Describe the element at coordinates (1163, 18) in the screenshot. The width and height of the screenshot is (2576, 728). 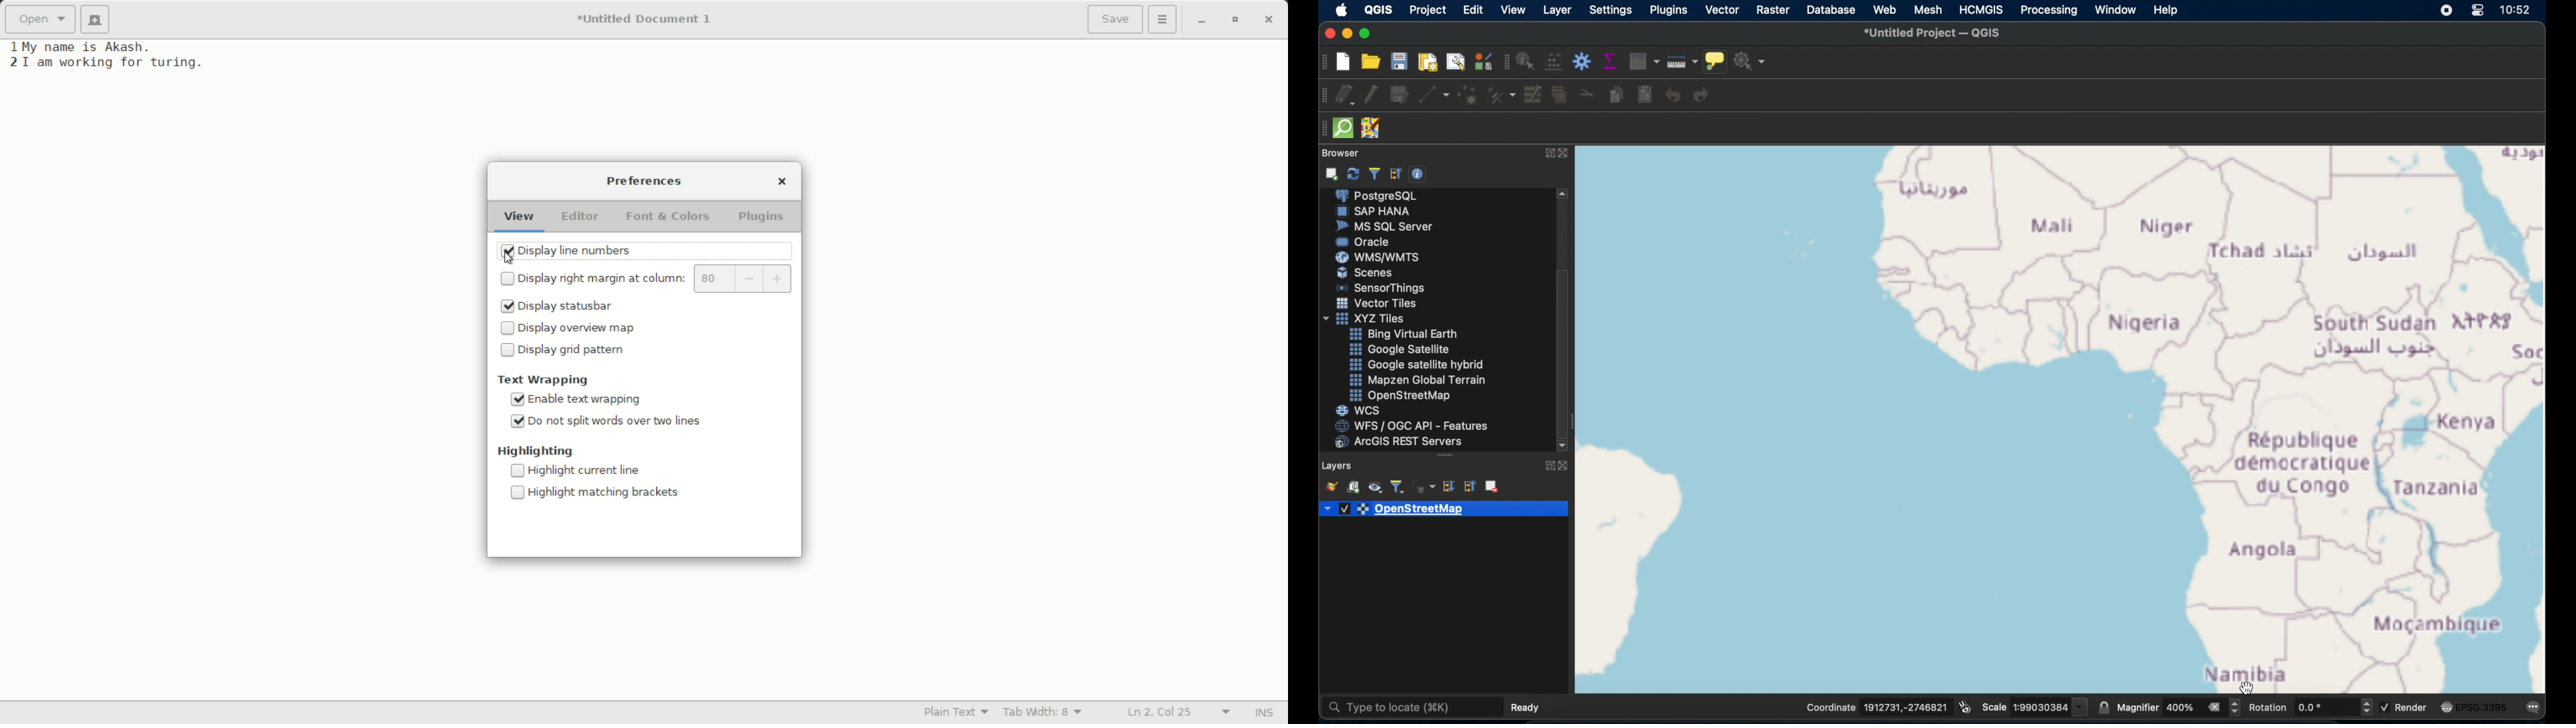
I see `more options` at that location.